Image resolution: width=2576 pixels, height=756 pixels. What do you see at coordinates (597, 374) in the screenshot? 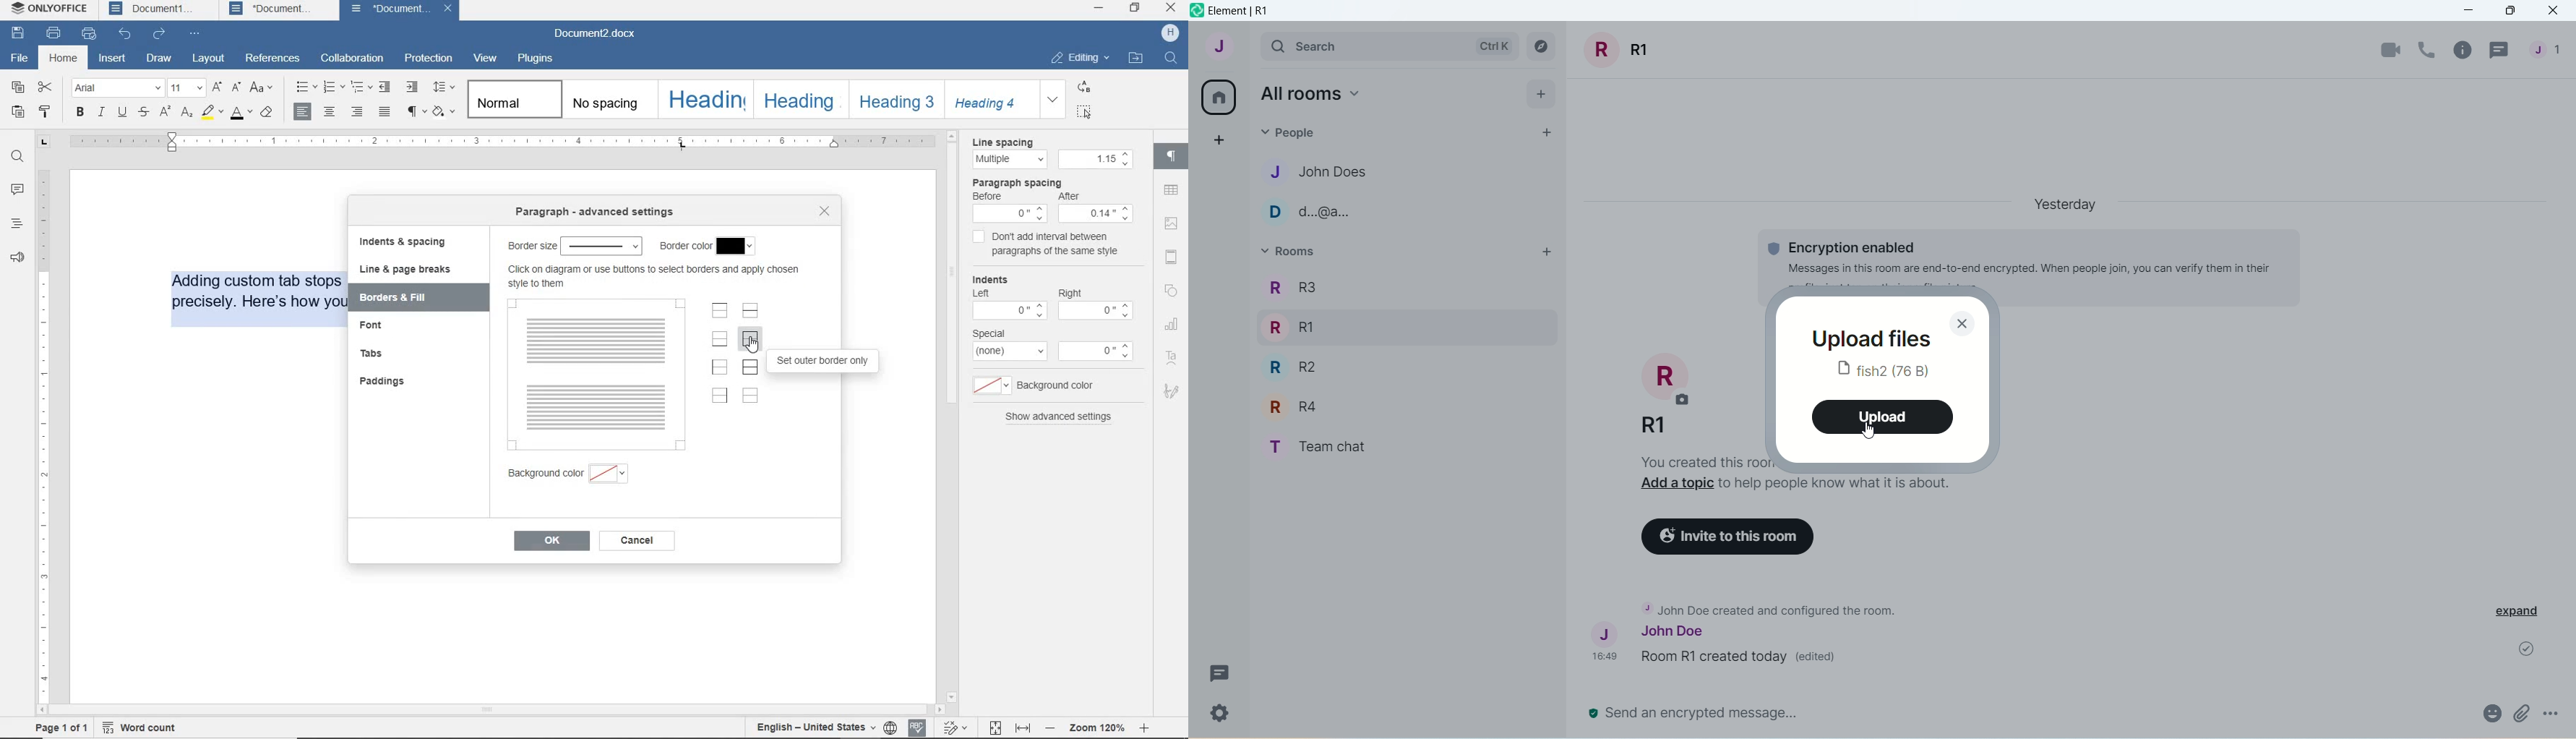
I see `preview` at bounding box center [597, 374].